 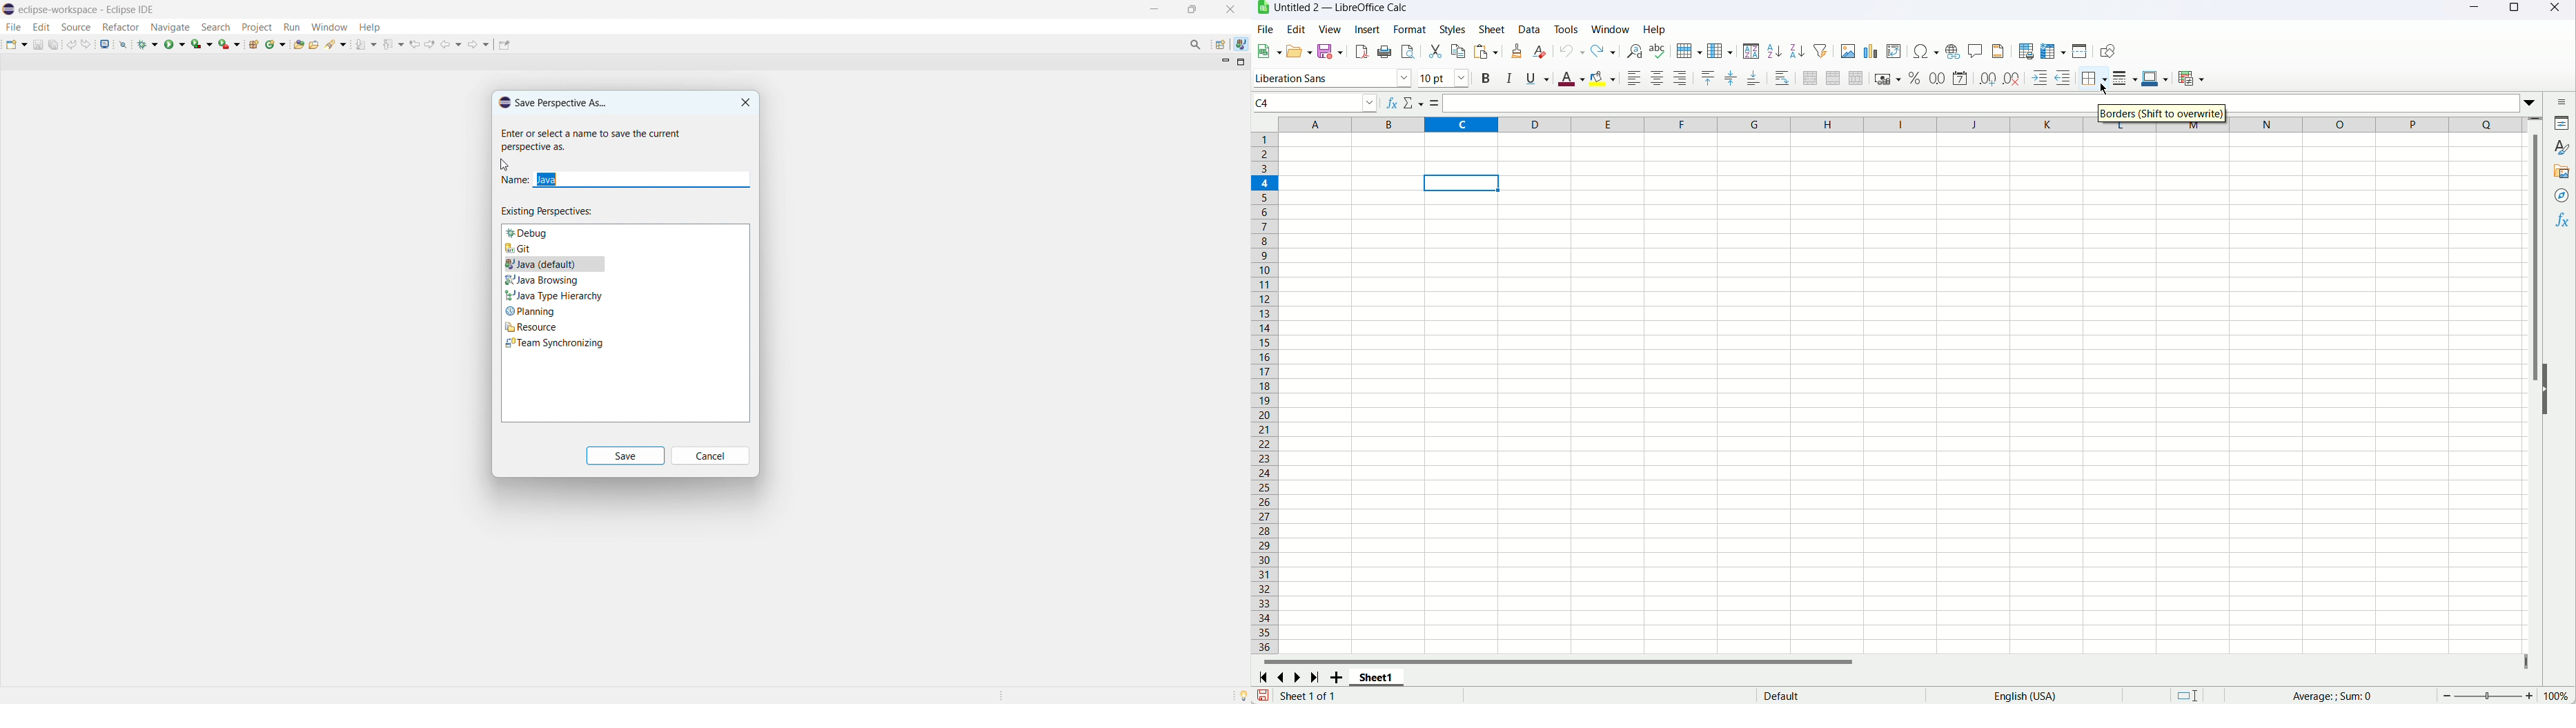 I want to click on Gallery, so click(x=2562, y=170).